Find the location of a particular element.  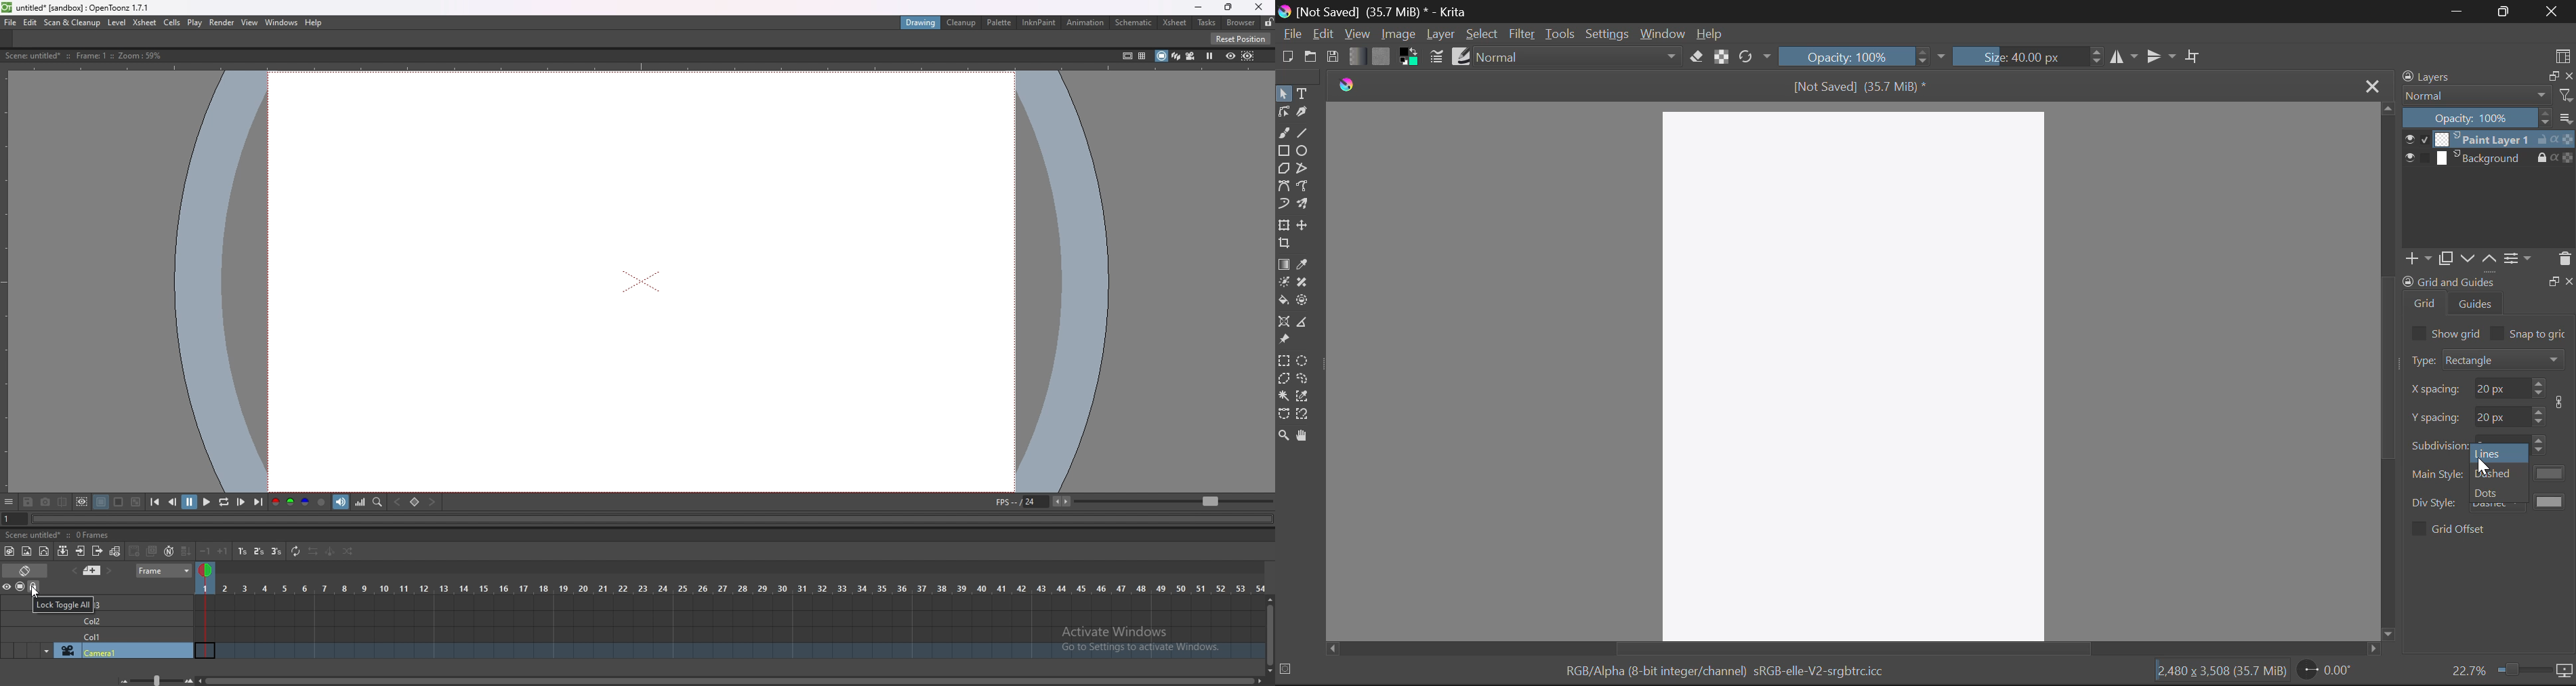

duplicate drawing is located at coordinates (153, 550).